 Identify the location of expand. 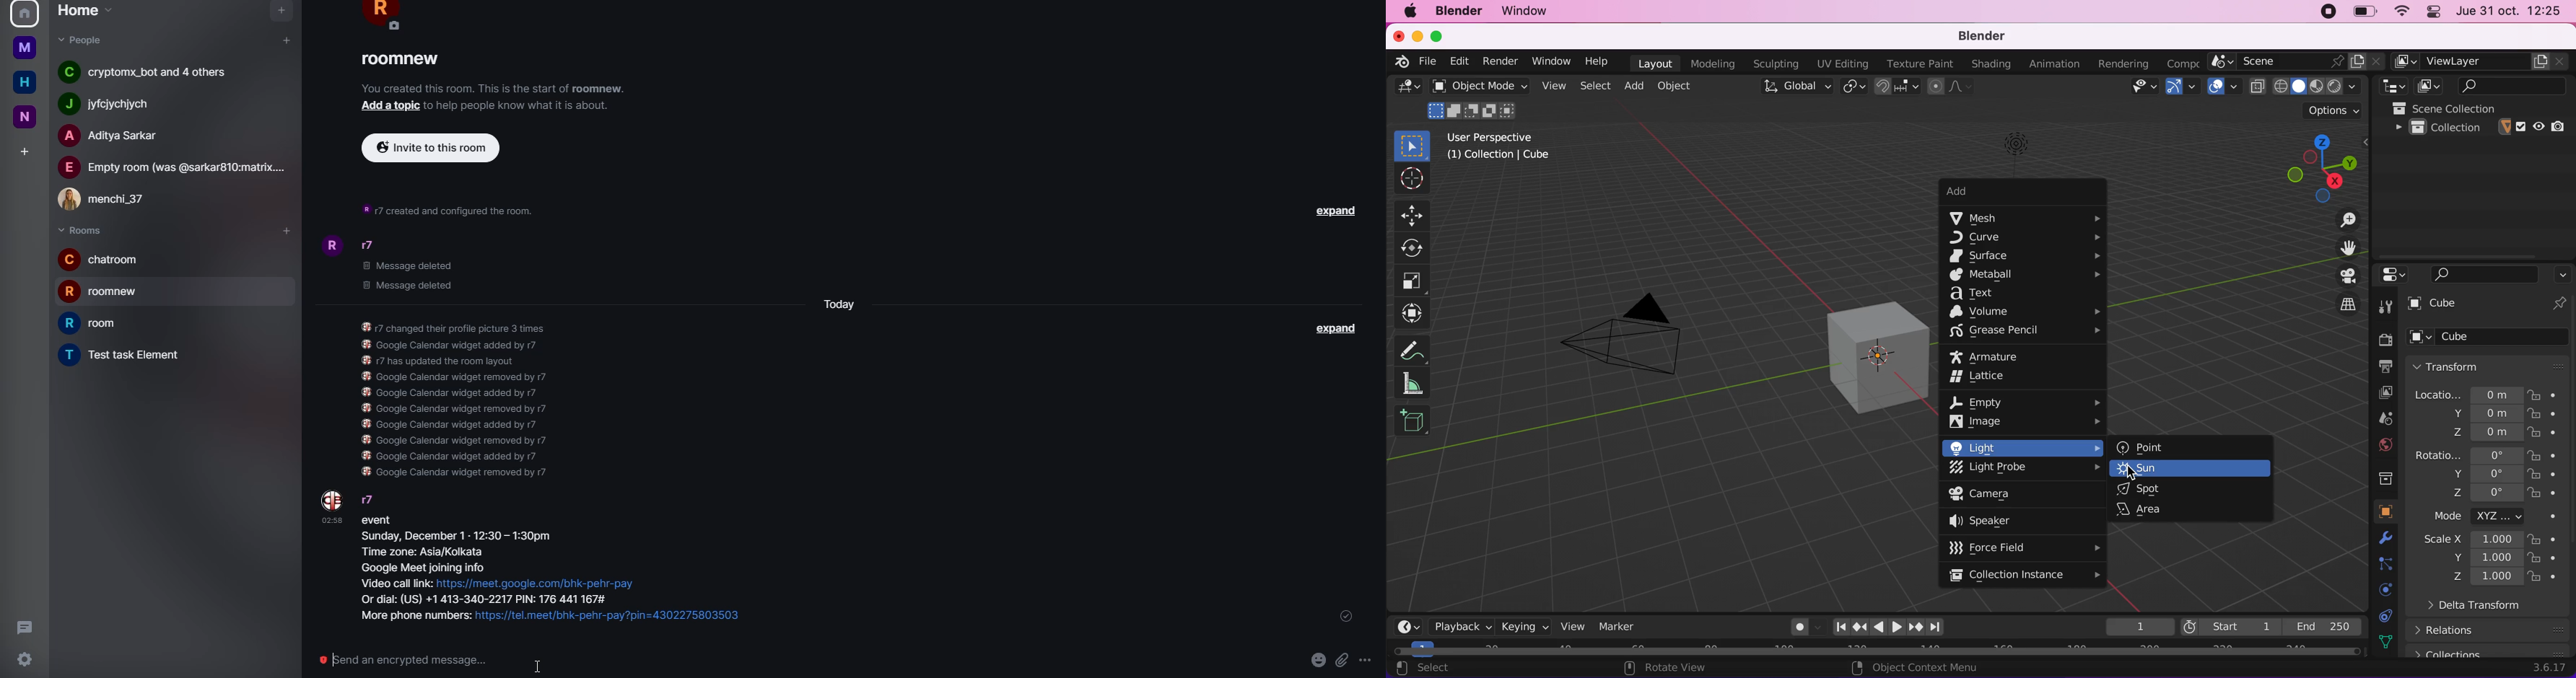
(1335, 329).